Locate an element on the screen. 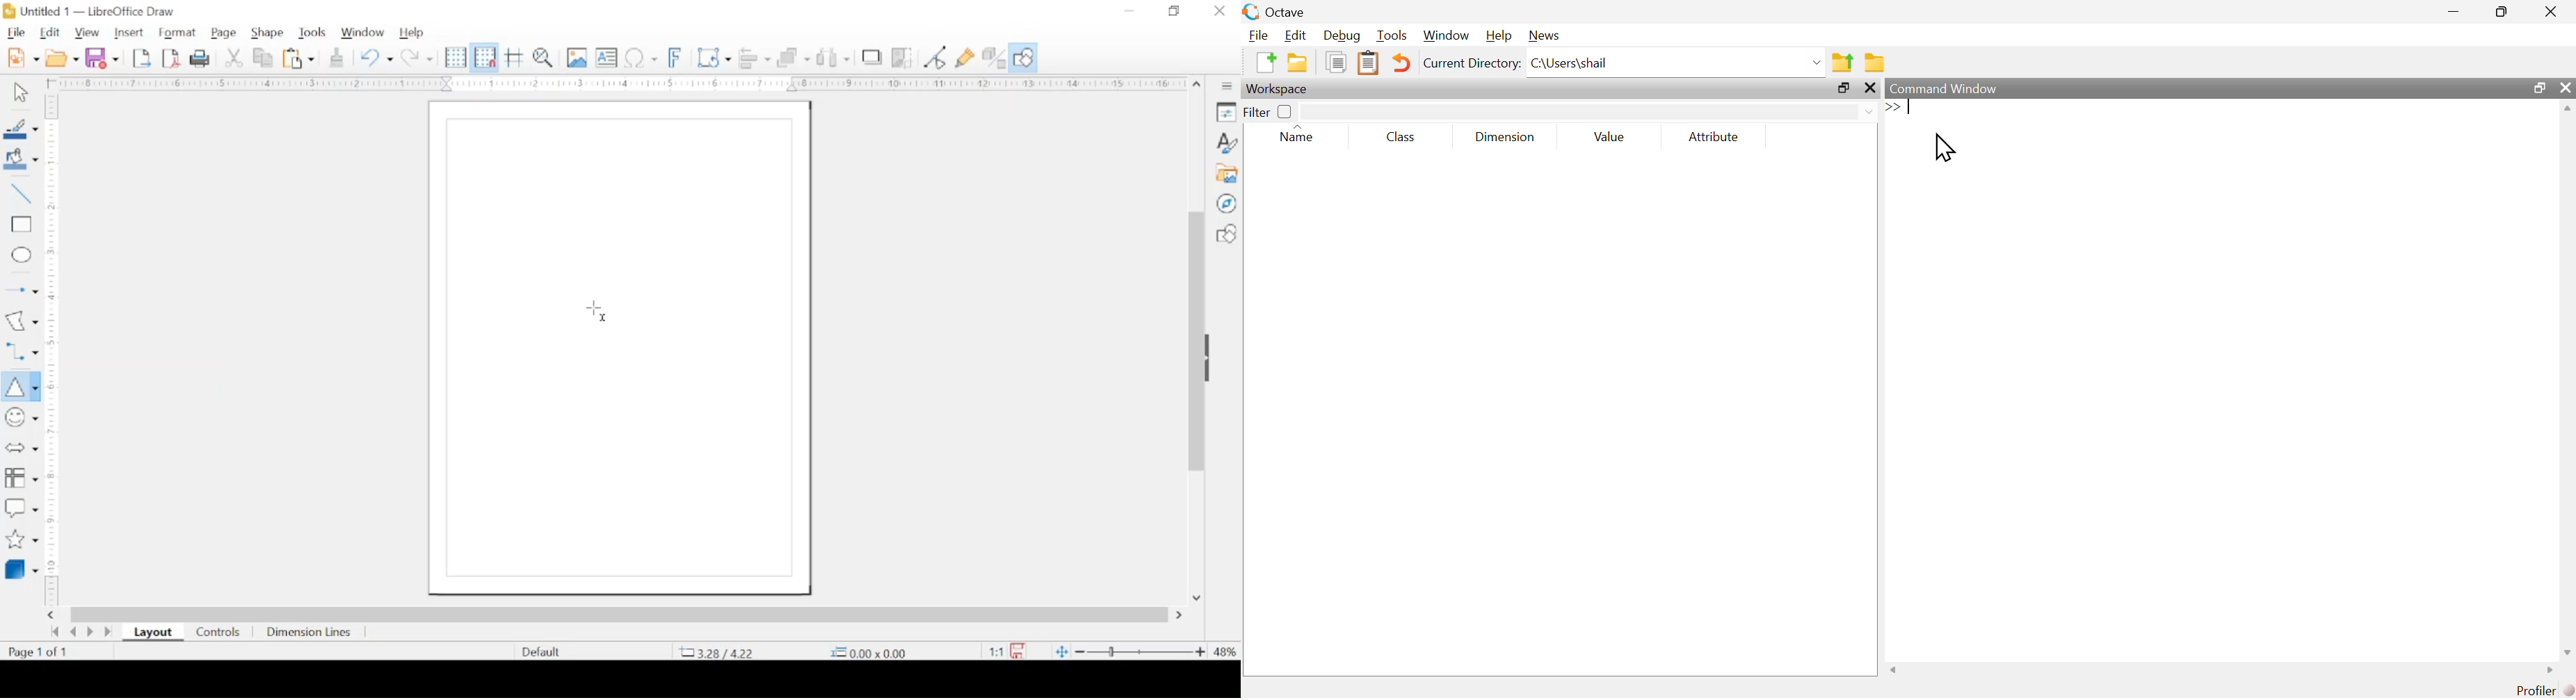 Image resolution: width=2576 pixels, height=700 pixels. insert image is located at coordinates (578, 58).